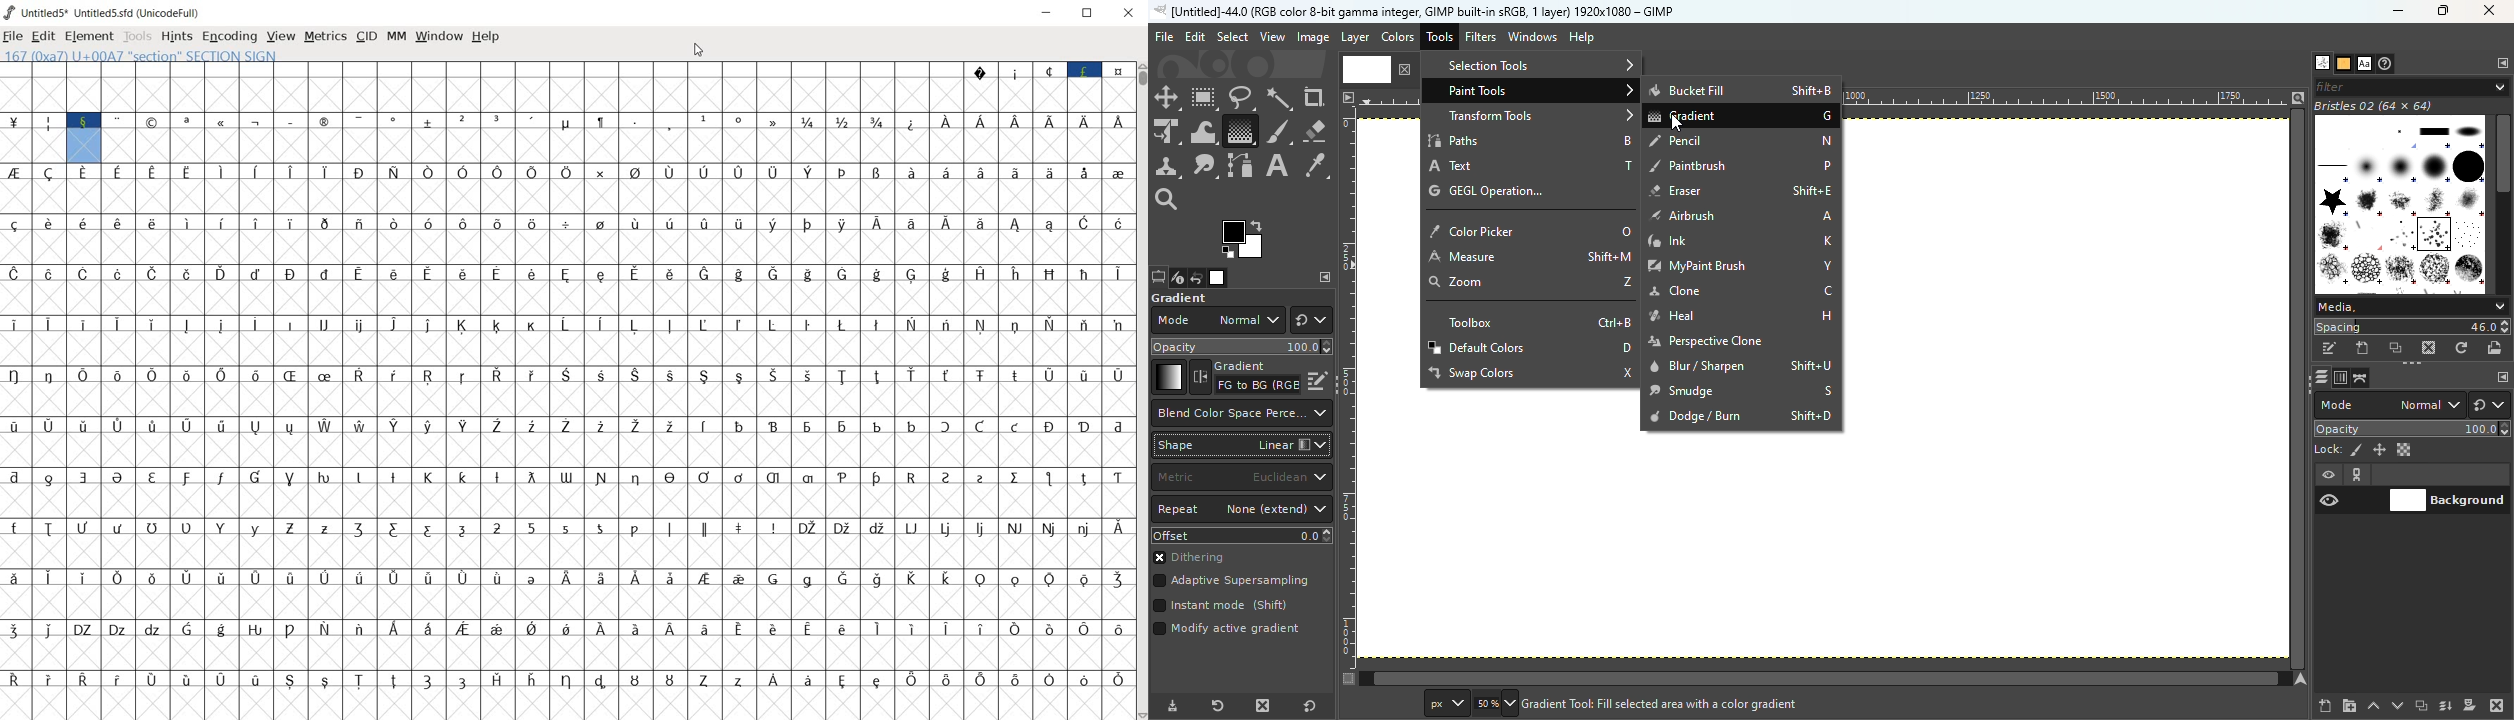 This screenshot has width=2520, height=728. I want to click on special alphabets, so click(929, 543).